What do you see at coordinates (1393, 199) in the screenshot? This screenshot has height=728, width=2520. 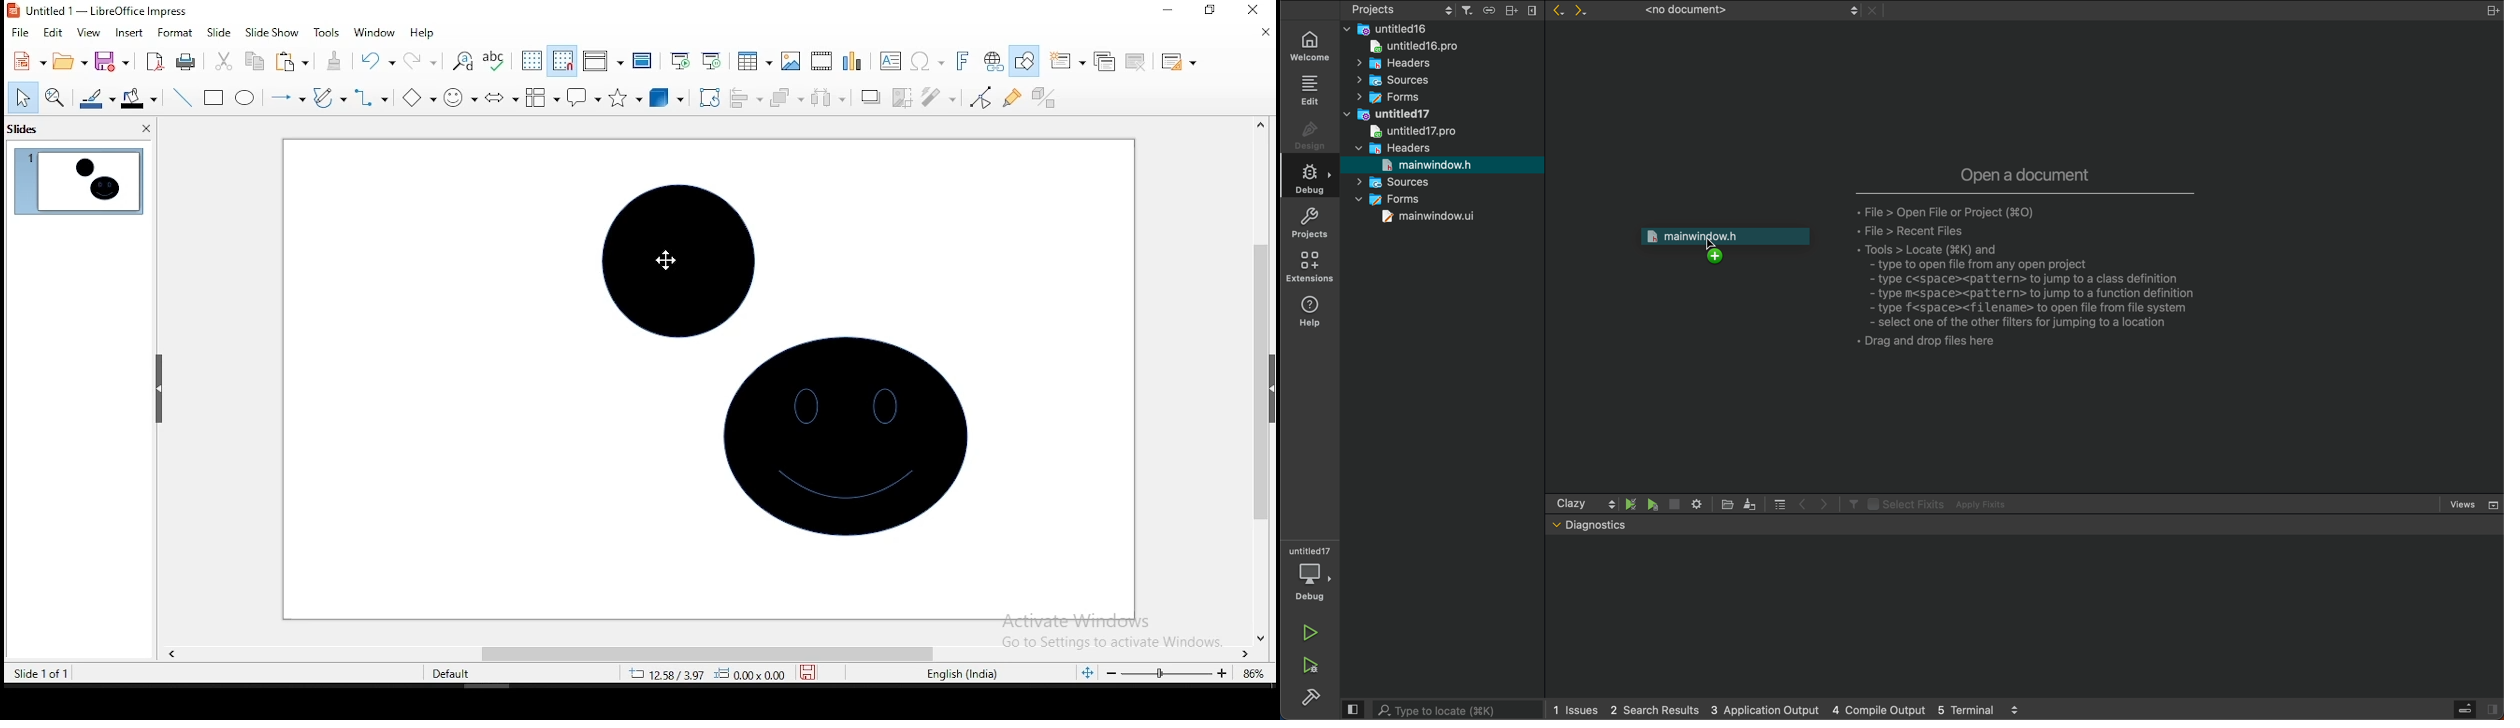 I see `Forms` at bounding box center [1393, 199].